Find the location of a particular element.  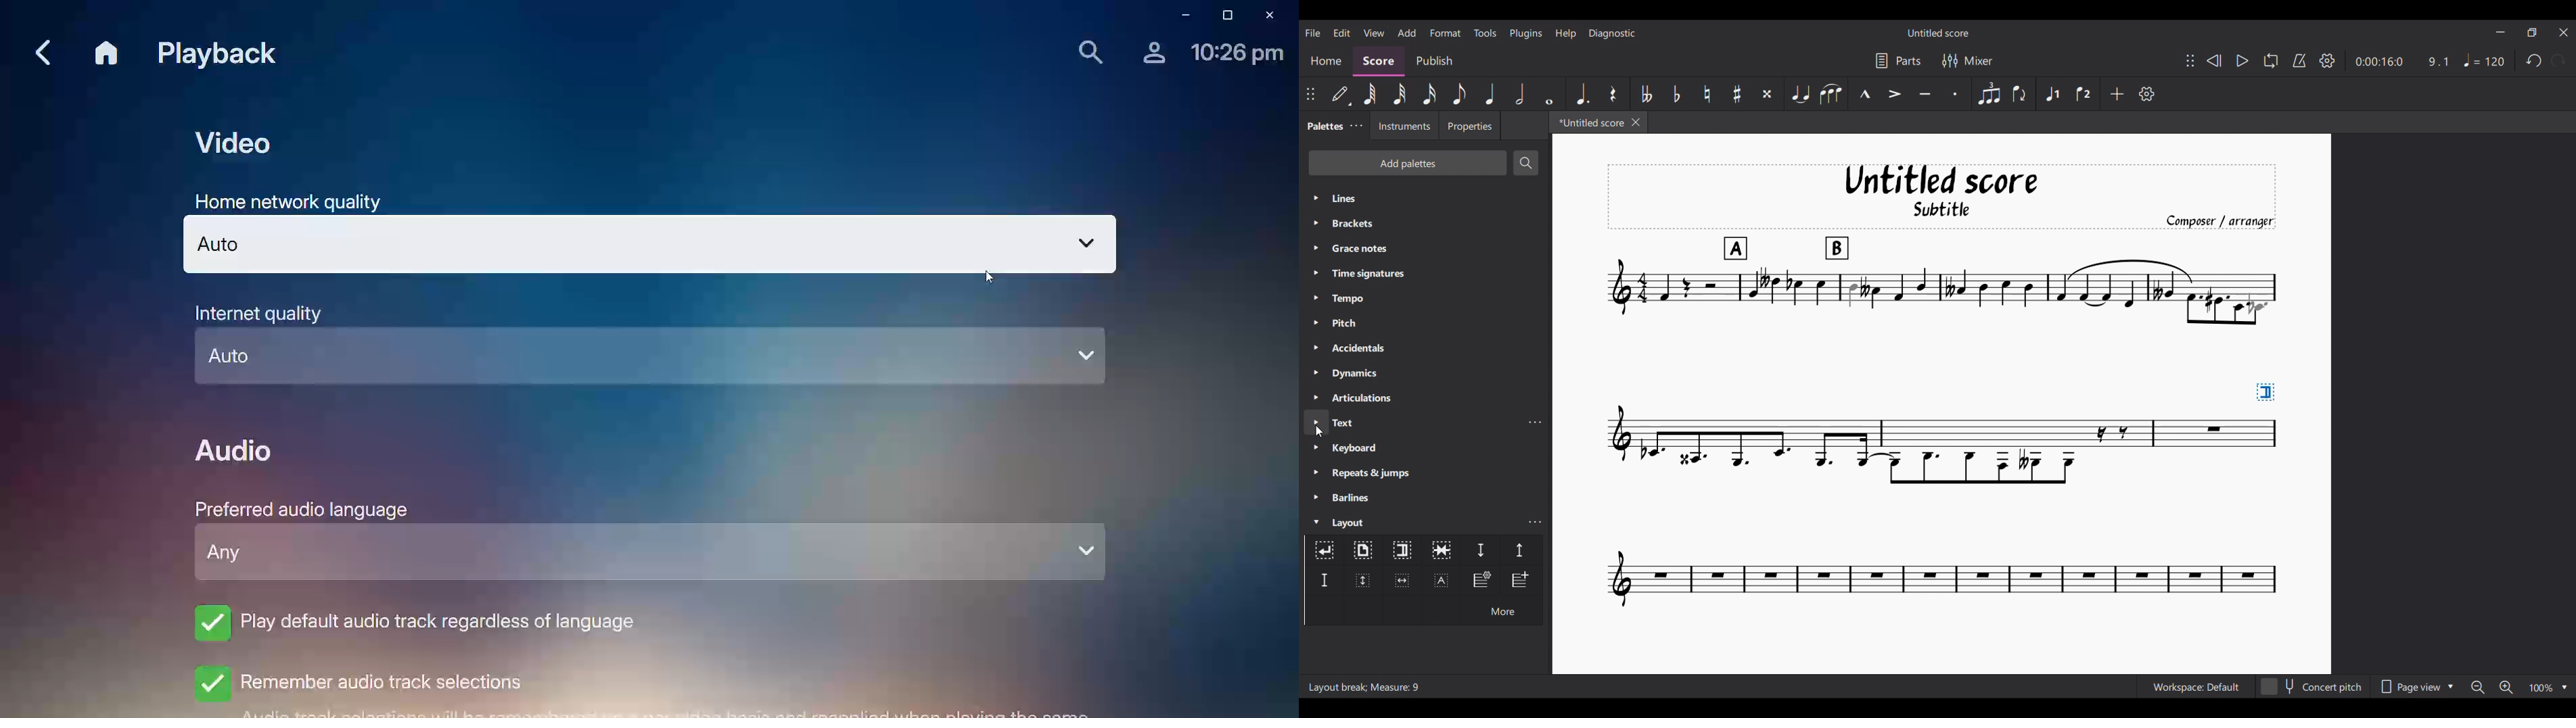

Undo is located at coordinates (2535, 60).